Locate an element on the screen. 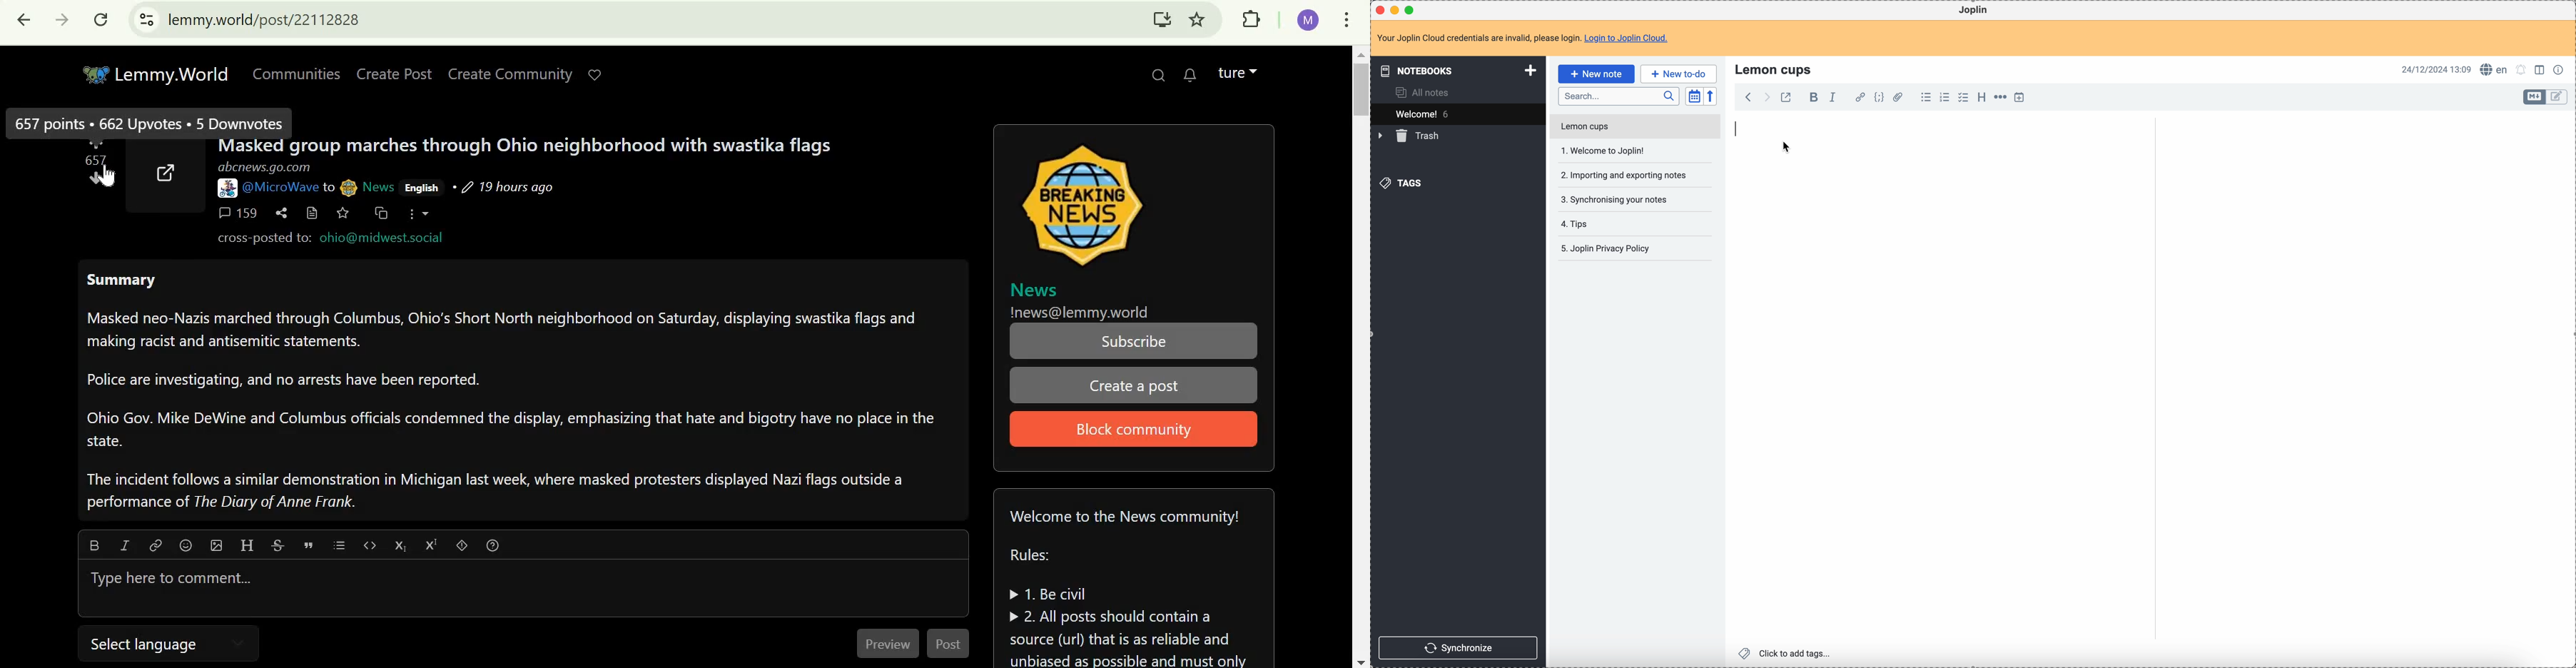 The width and height of the screenshot is (2576, 672). News is located at coordinates (378, 186).